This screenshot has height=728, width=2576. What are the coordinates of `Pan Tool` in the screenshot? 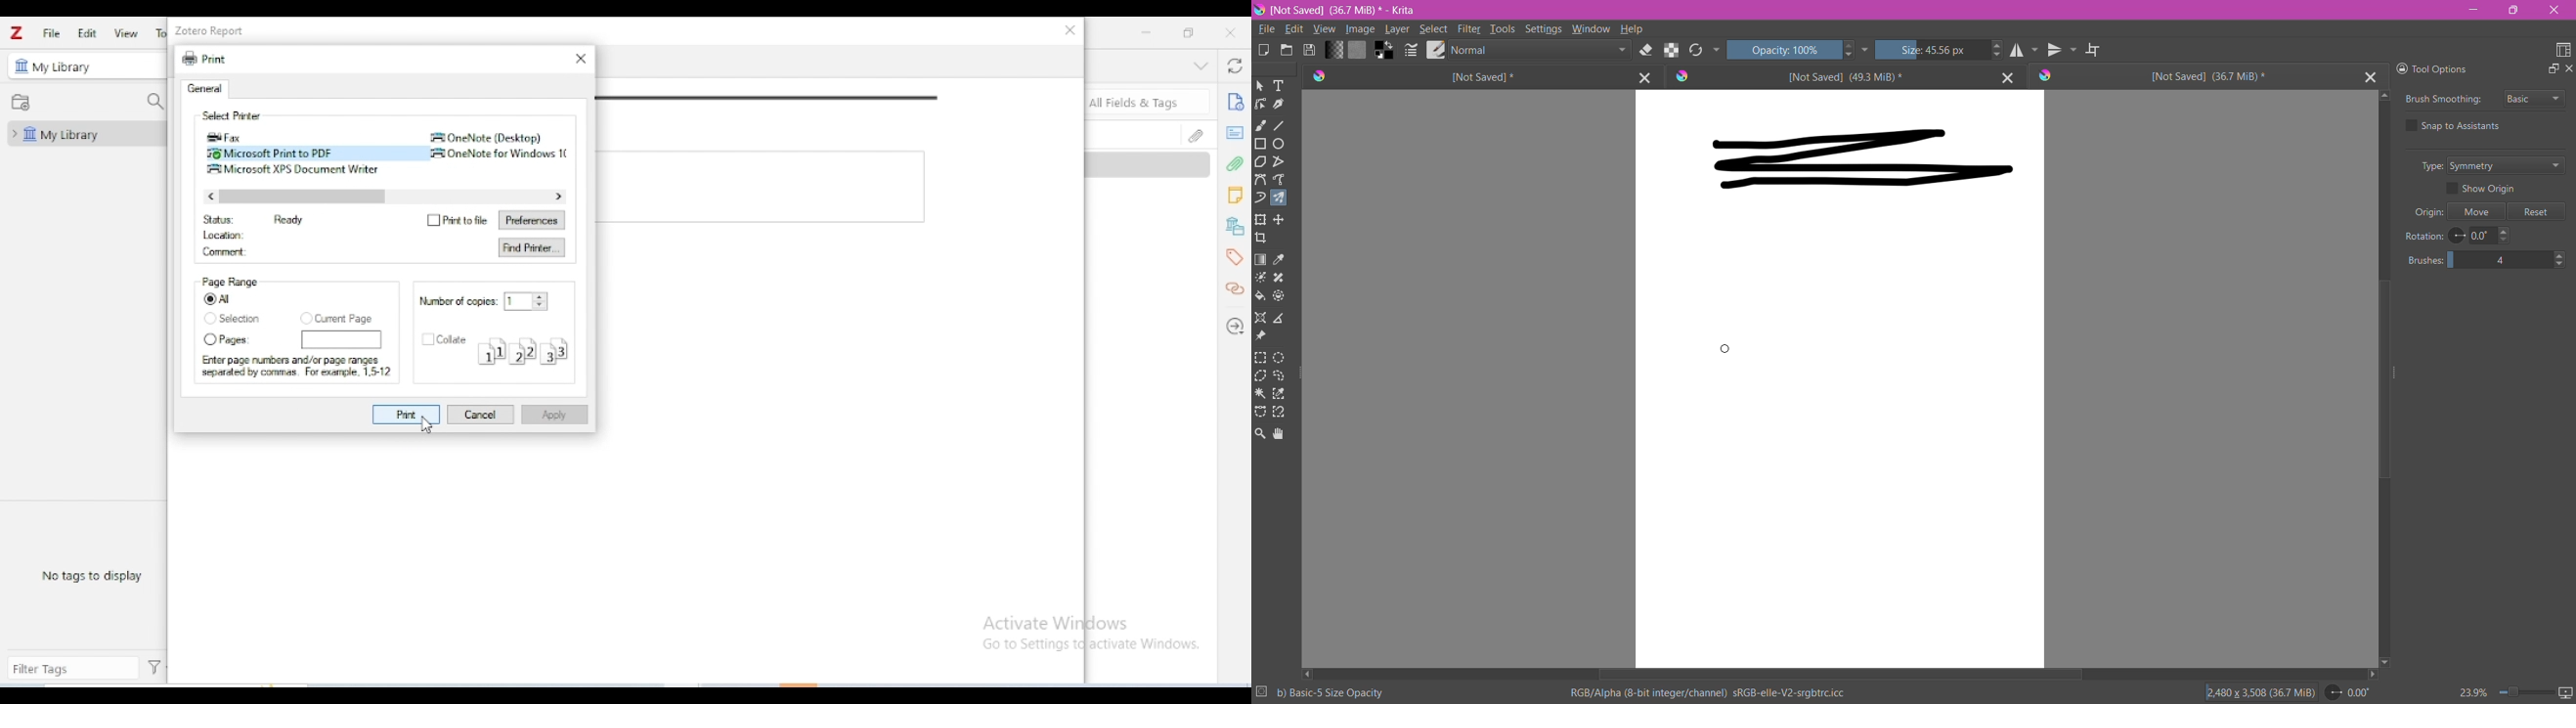 It's located at (1279, 434).